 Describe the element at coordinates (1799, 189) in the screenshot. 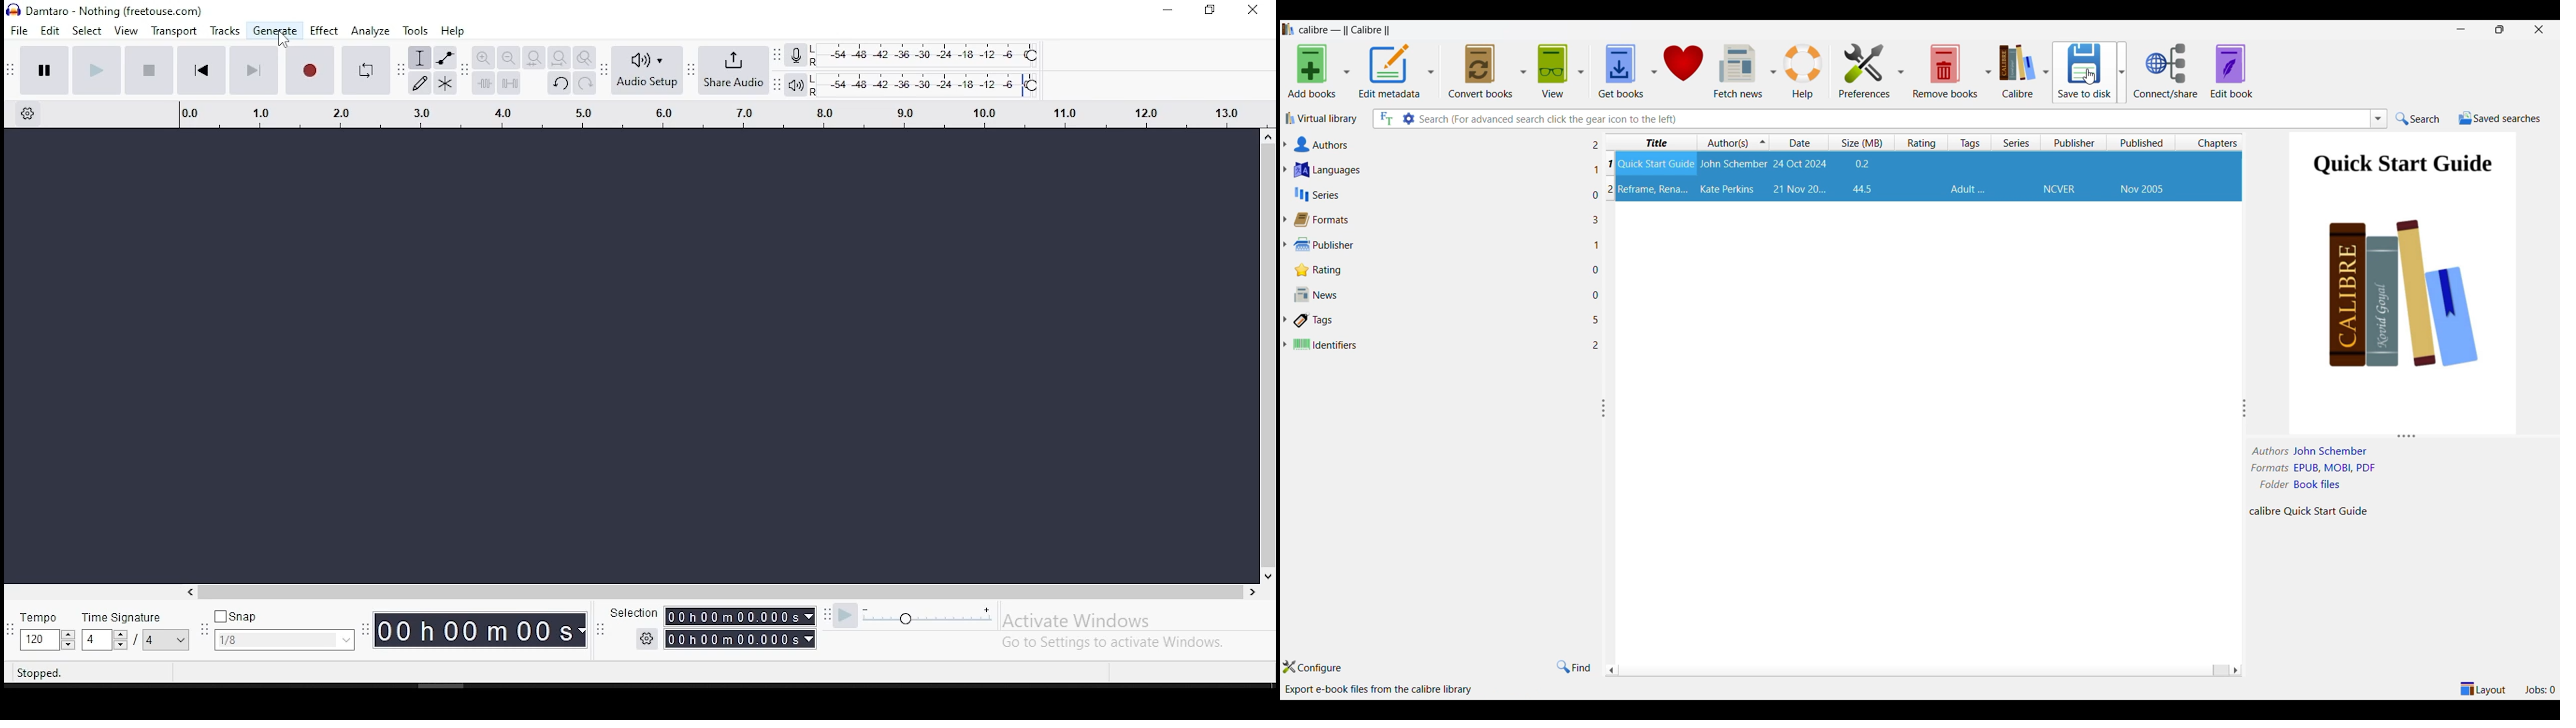

I see `date` at that location.